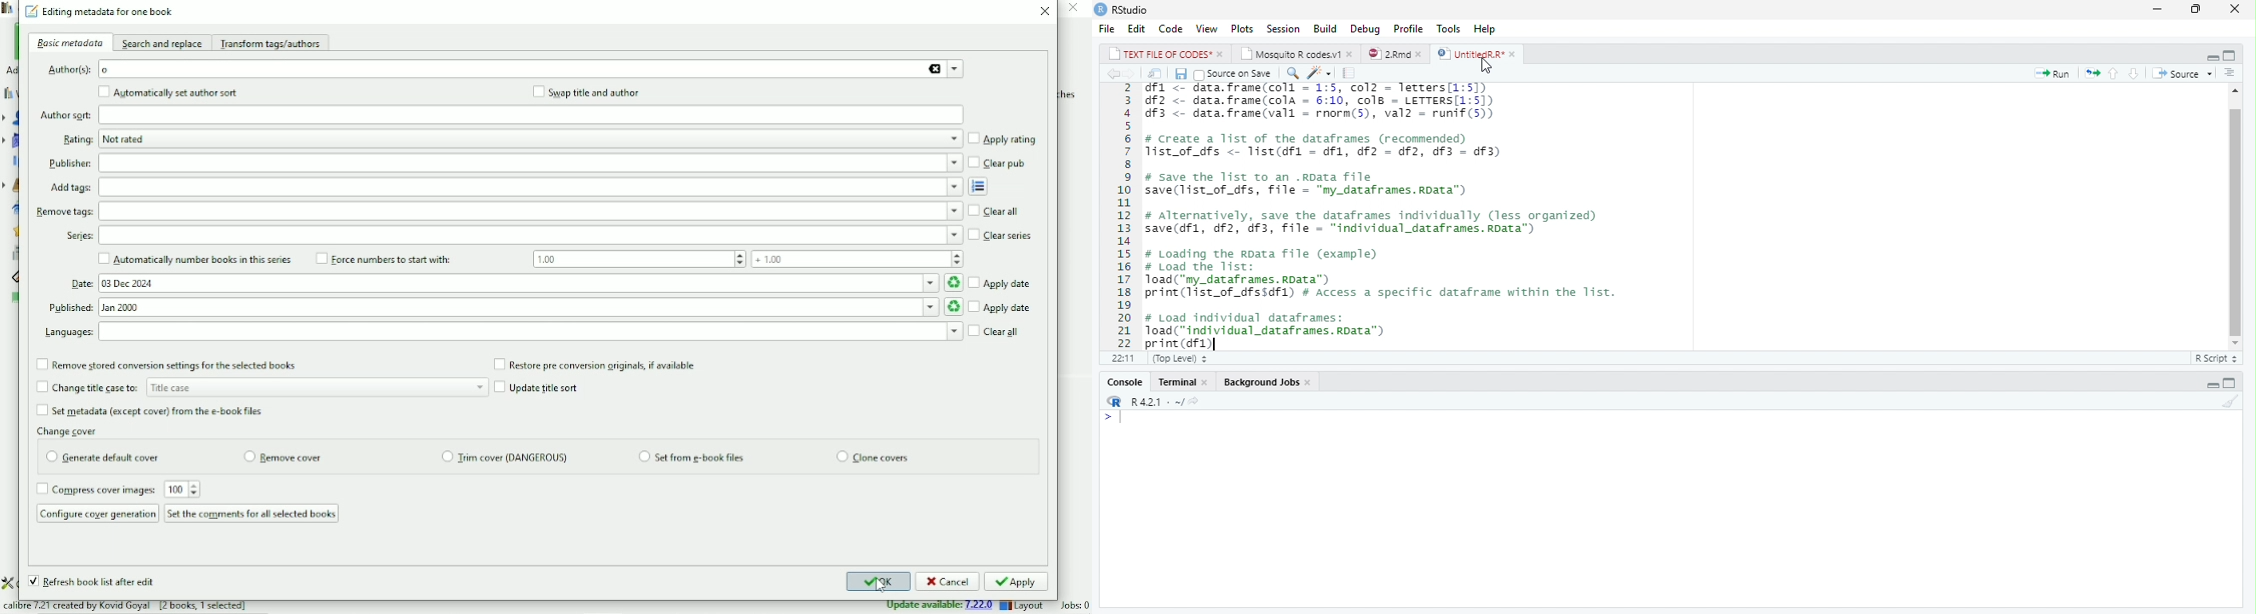  What do you see at coordinates (528, 187) in the screenshot?
I see `Add tags input` at bounding box center [528, 187].